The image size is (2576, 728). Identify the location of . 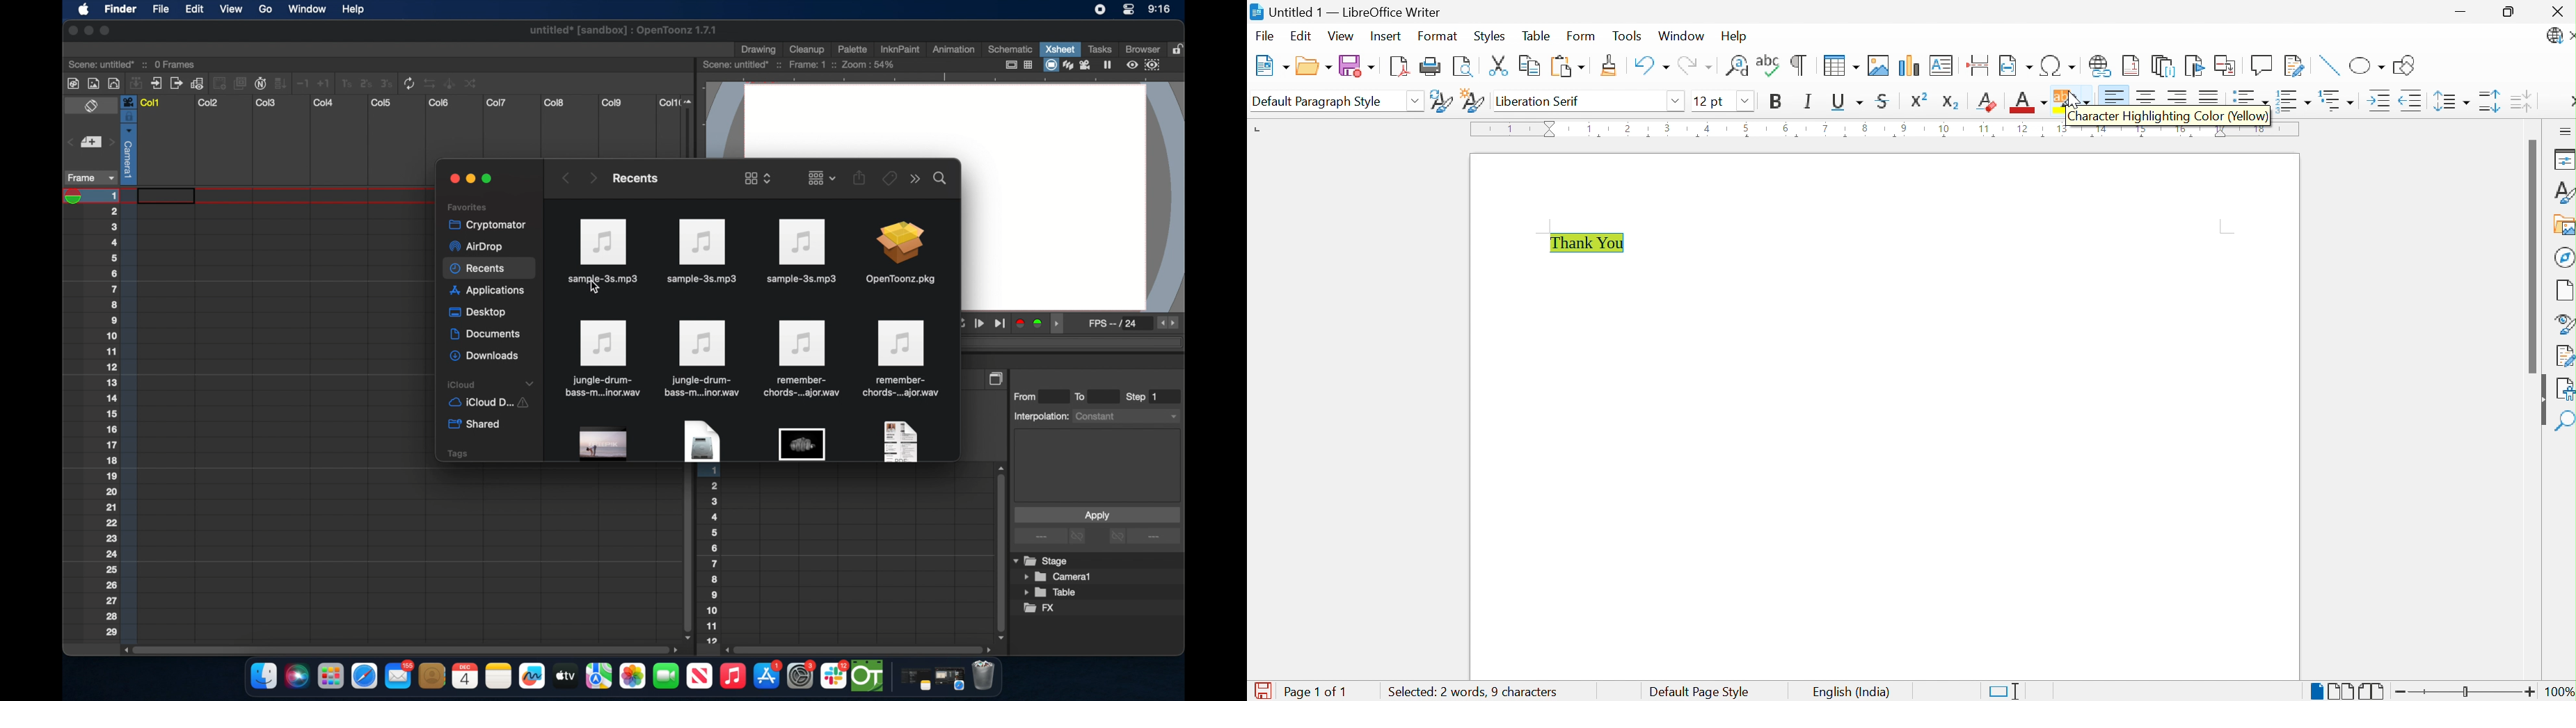
(1694, 65).